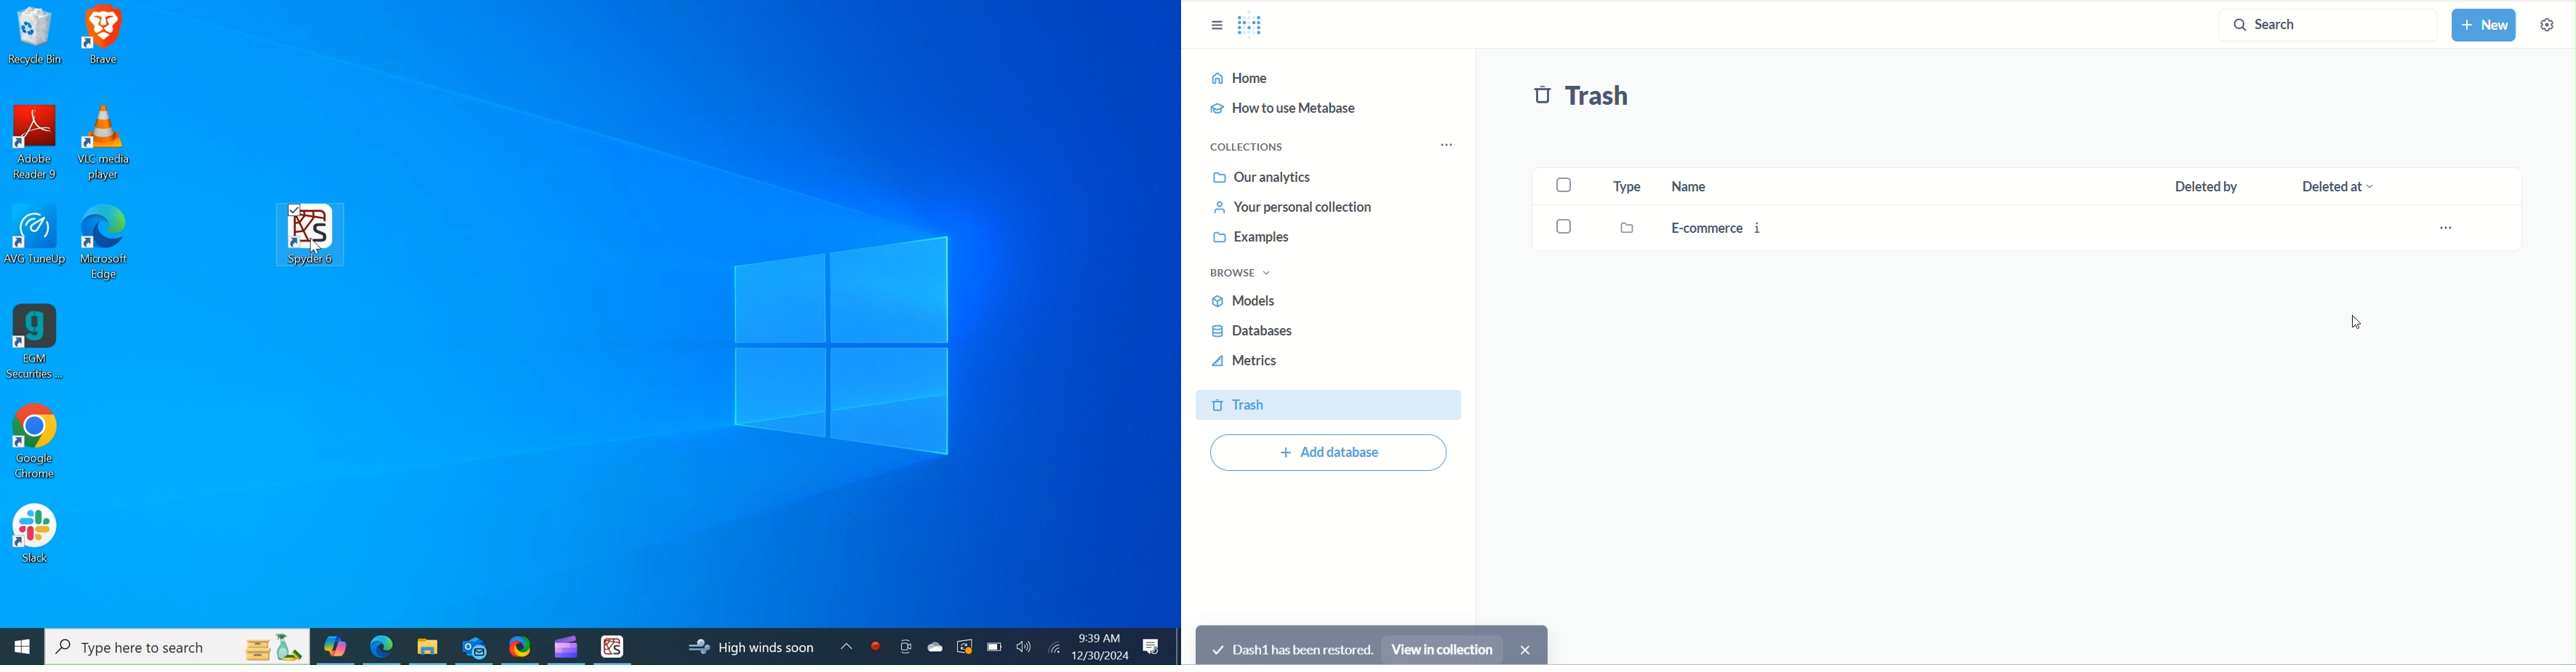 The width and height of the screenshot is (2576, 672). Describe the element at coordinates (178, 647) in the screenshot. I see `type here to Search` at that location.